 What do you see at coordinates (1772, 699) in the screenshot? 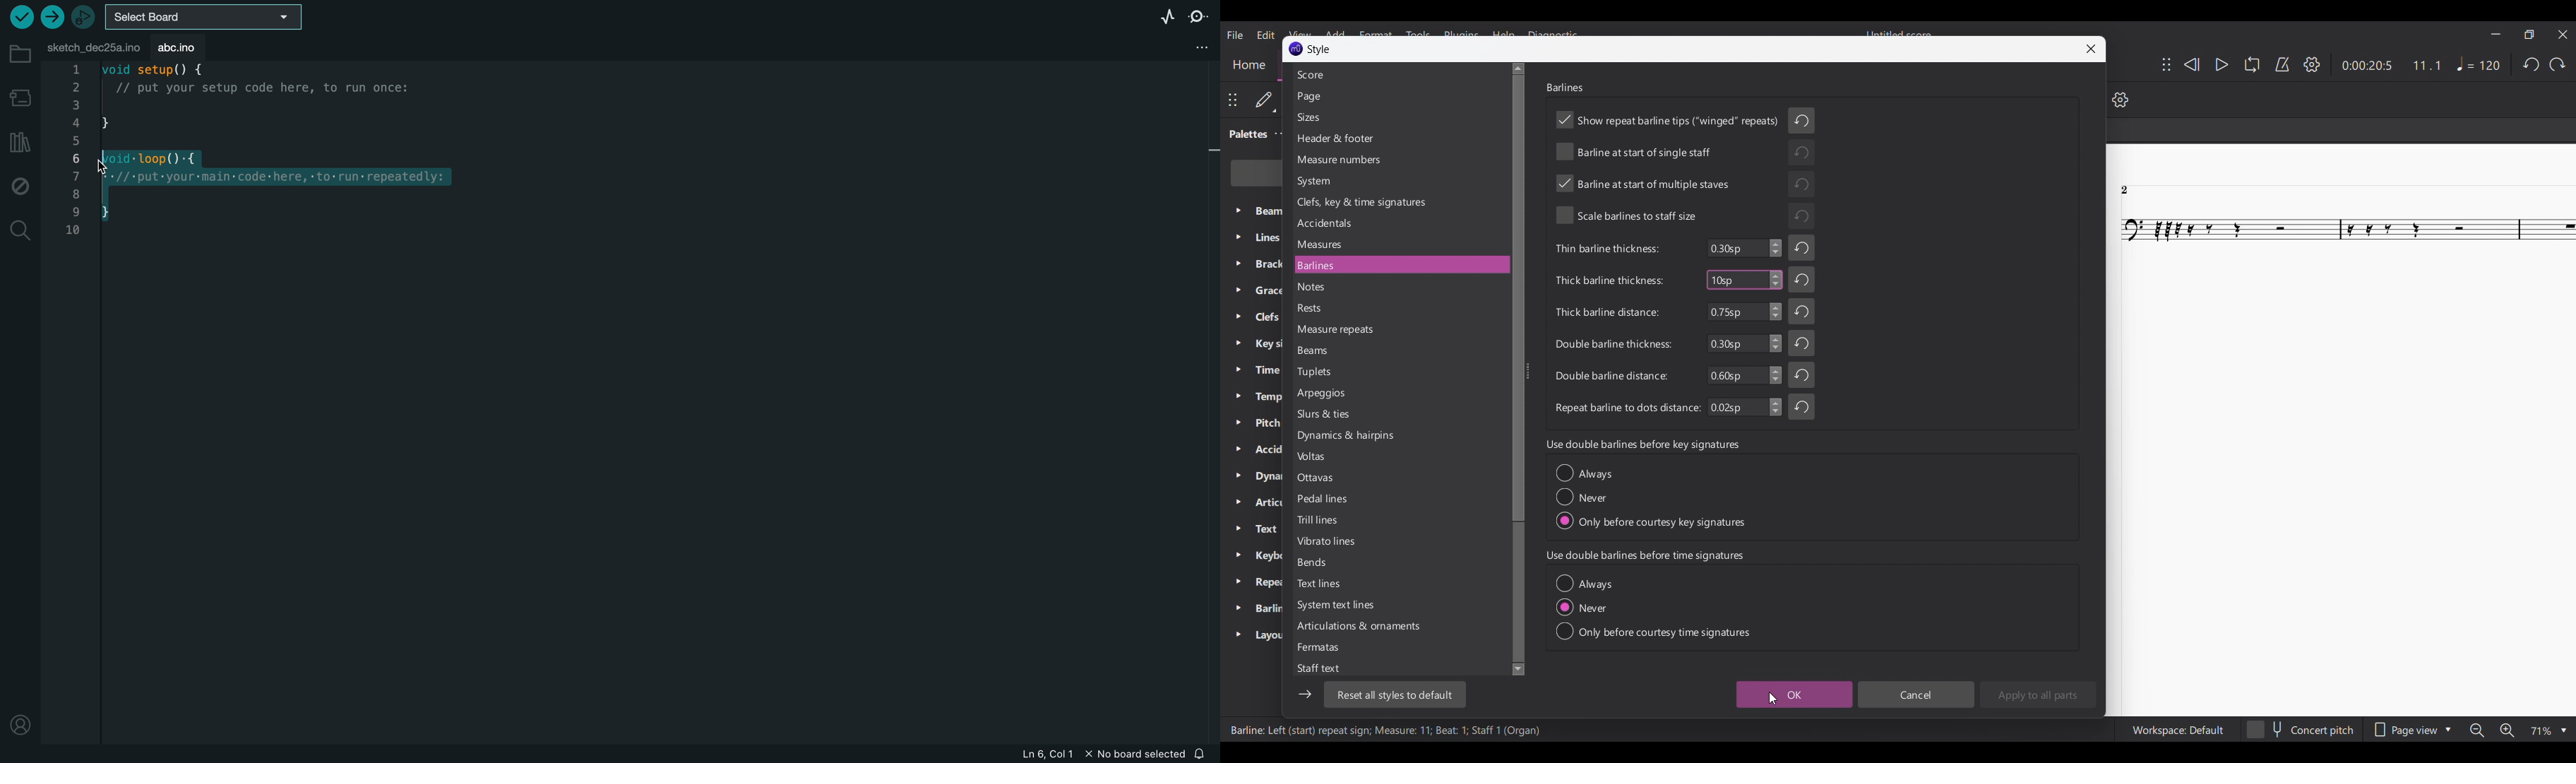
I see `Clicking on OK` at bounding box center [1772, 699].